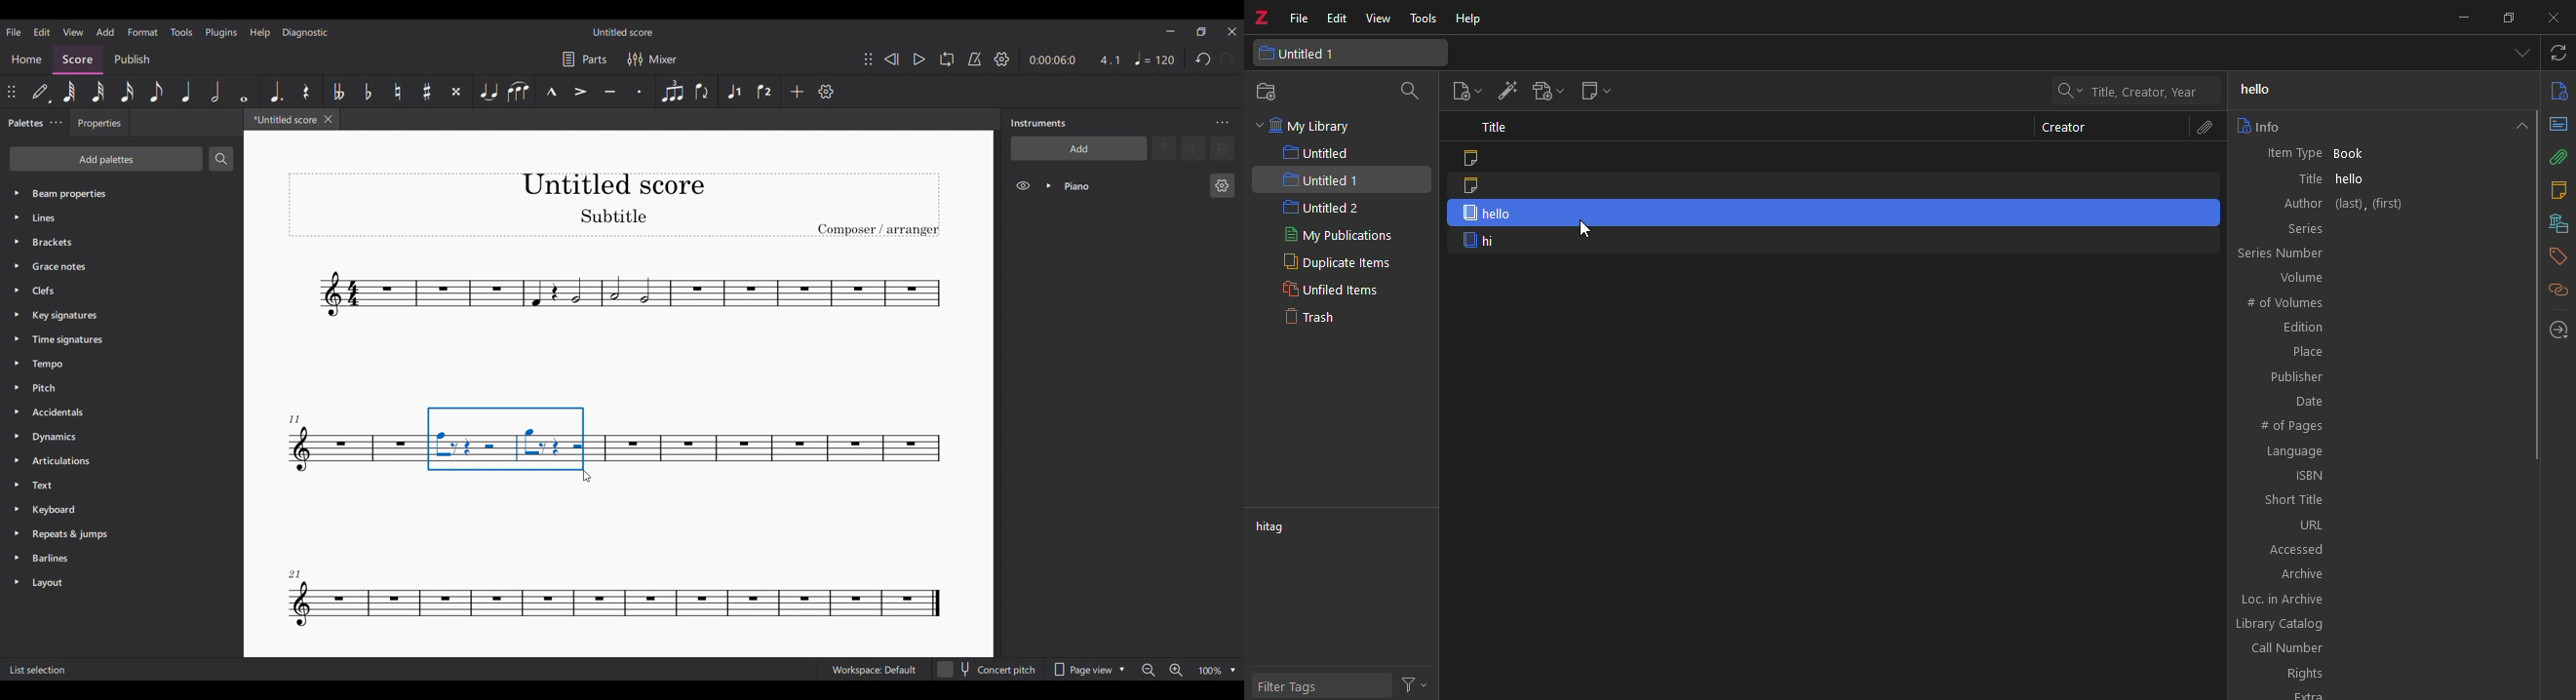 Image resolution: width=2576 pixels, height=700 pixels. I want to click on Layout, so click(111, 583).